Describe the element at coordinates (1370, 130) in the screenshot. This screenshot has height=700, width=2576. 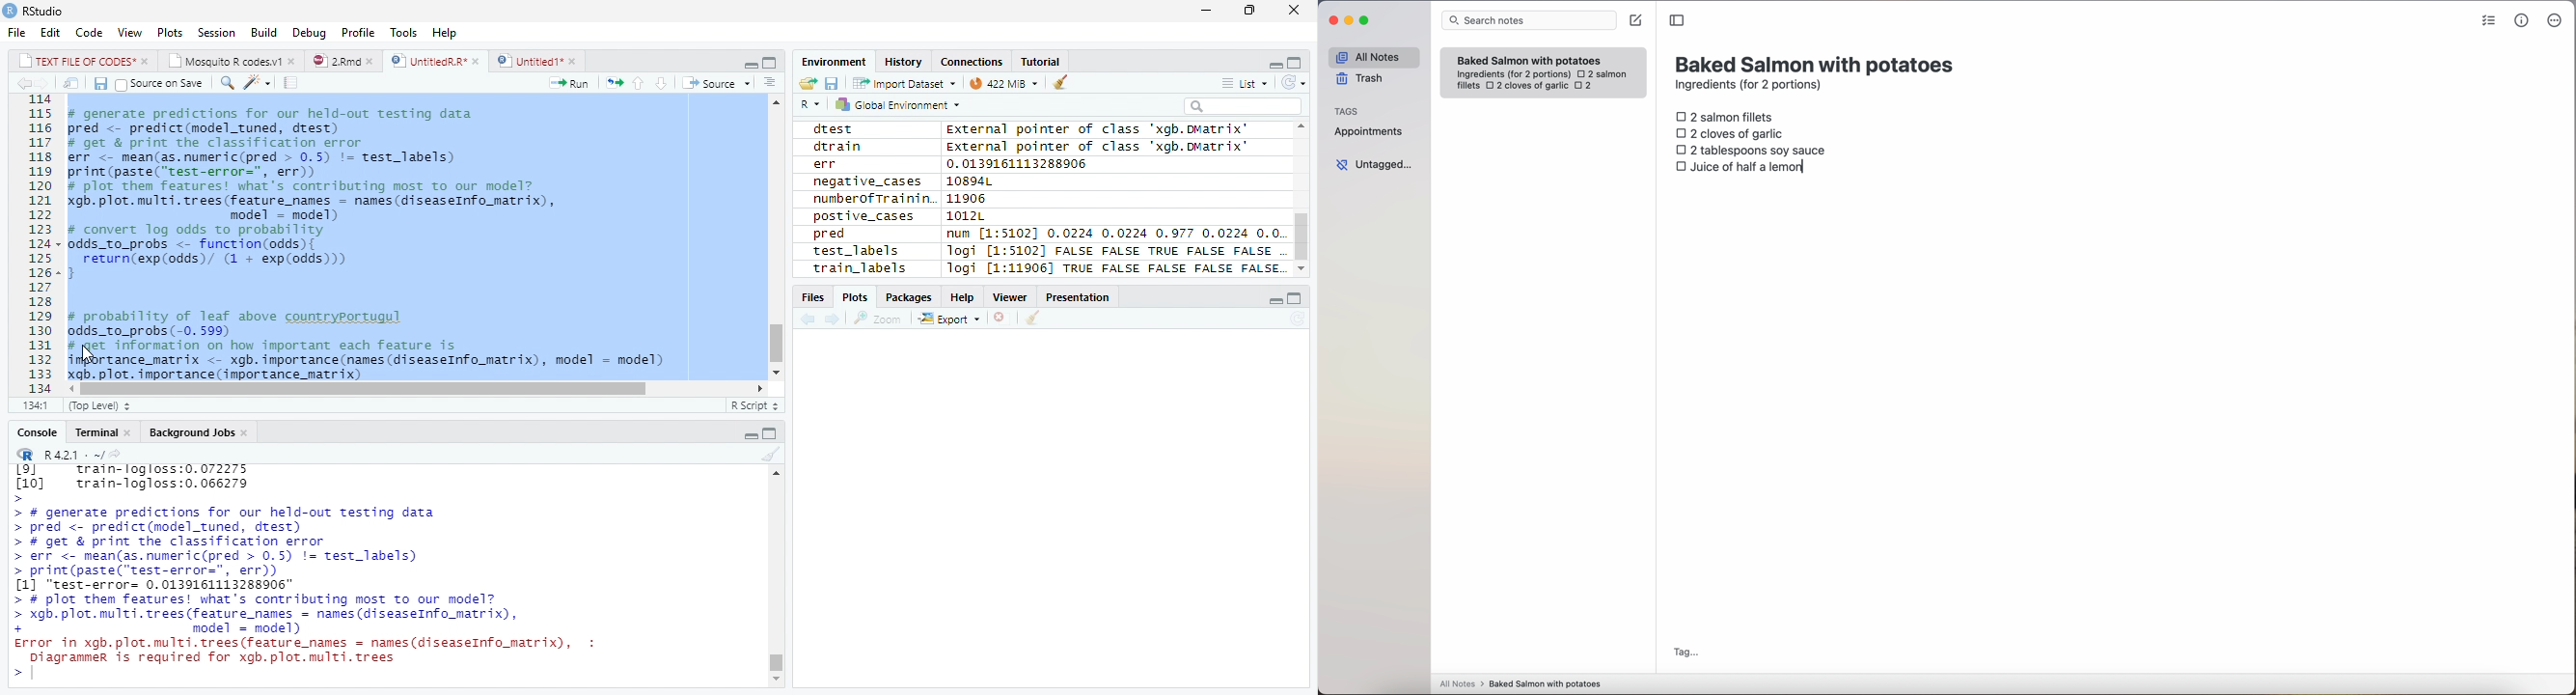
I see `appointments tag` at that location.